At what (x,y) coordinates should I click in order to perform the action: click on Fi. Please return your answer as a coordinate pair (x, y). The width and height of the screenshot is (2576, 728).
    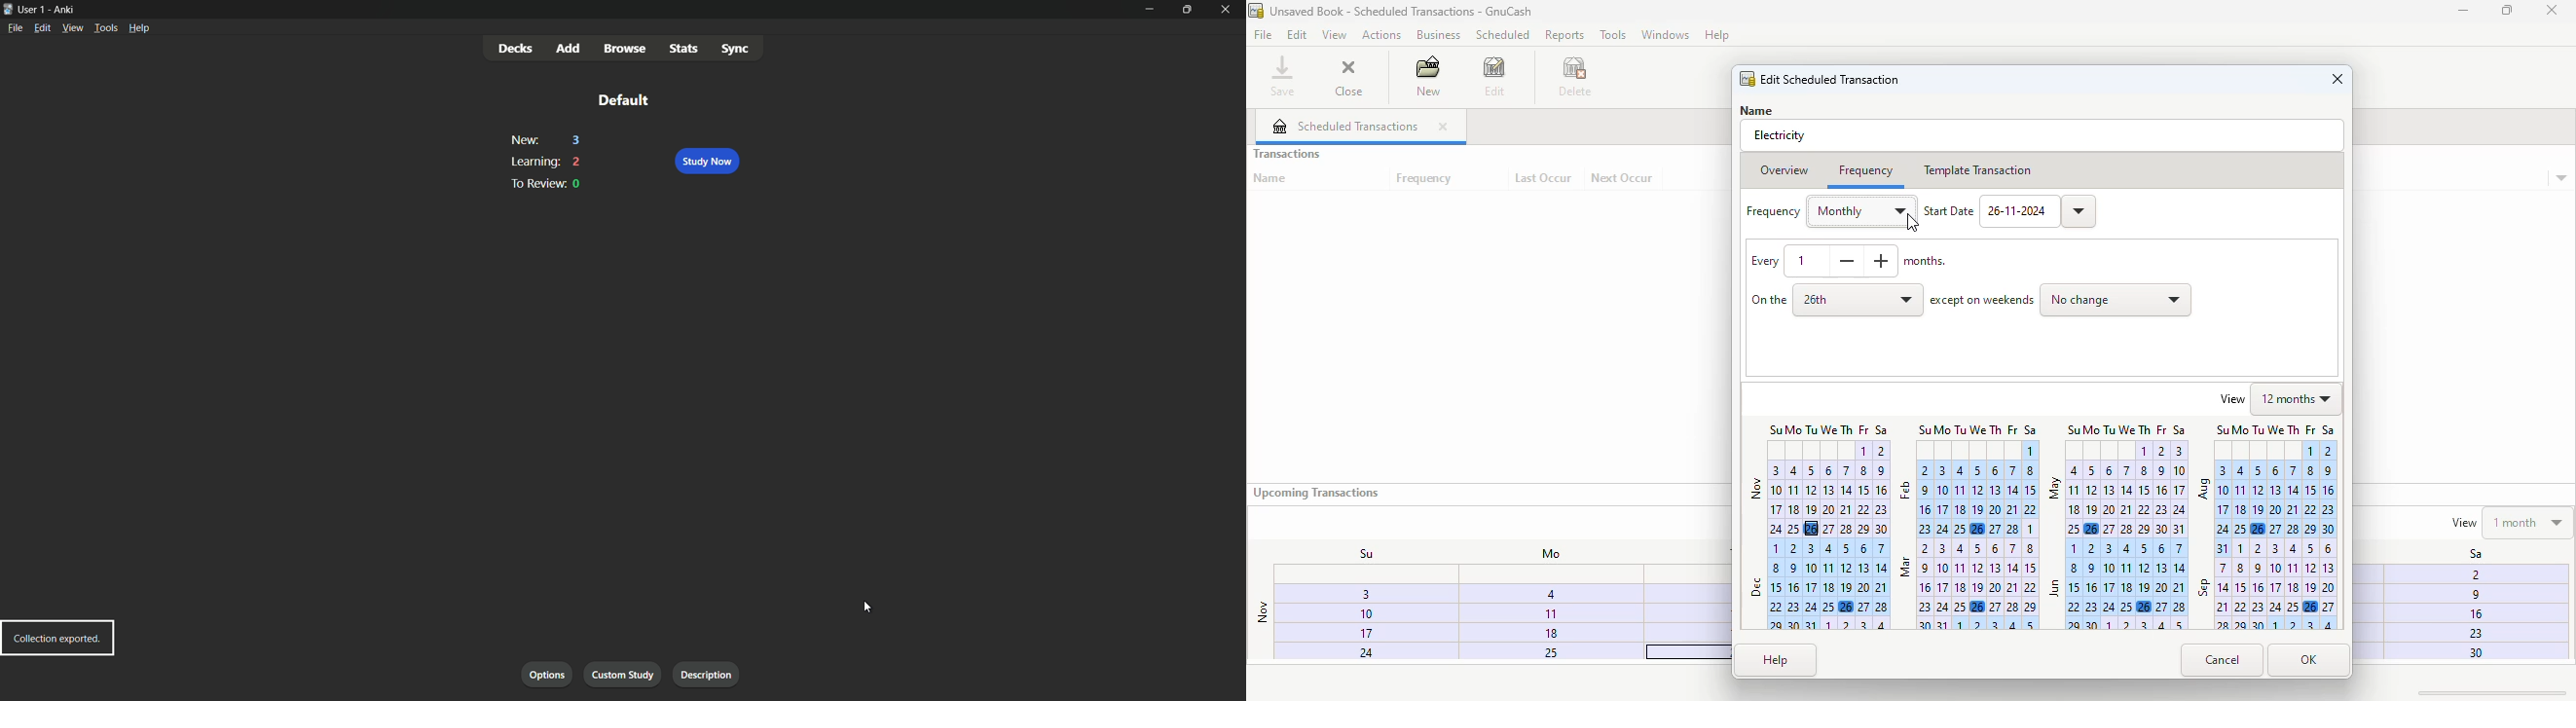
    Looking at the image, I should click on (2472, 573).